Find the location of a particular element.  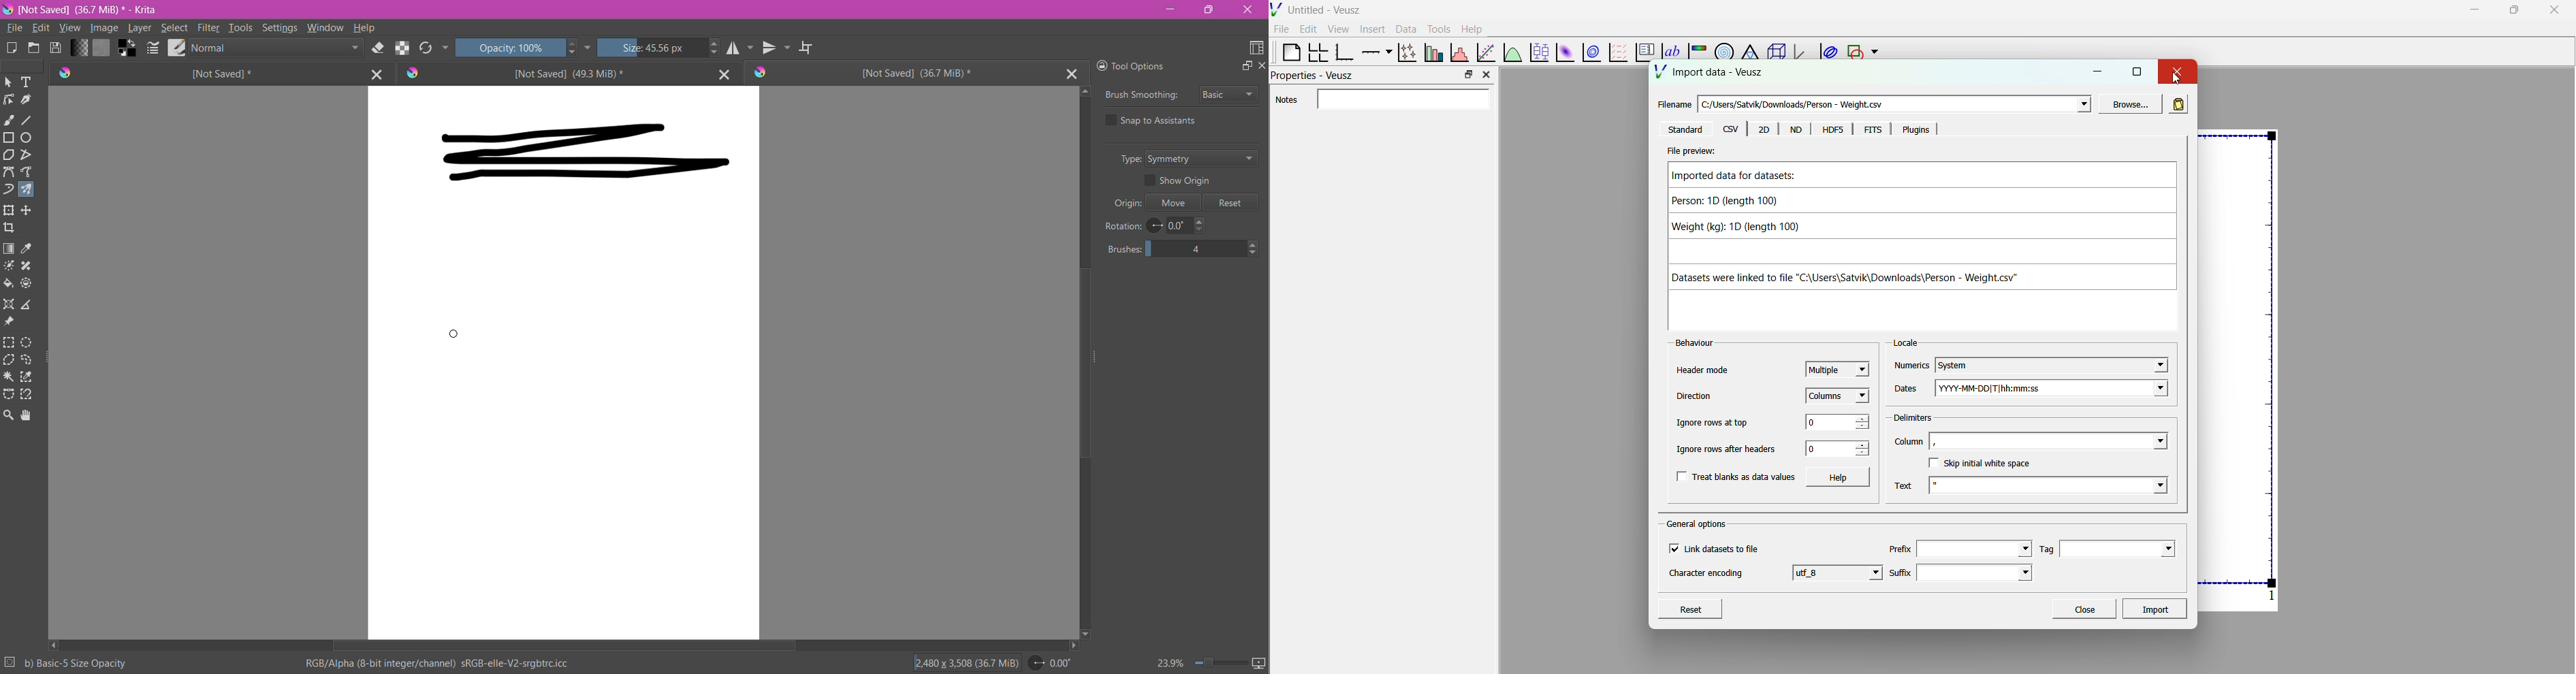

Rotation is located at coordinates (1123, 226).